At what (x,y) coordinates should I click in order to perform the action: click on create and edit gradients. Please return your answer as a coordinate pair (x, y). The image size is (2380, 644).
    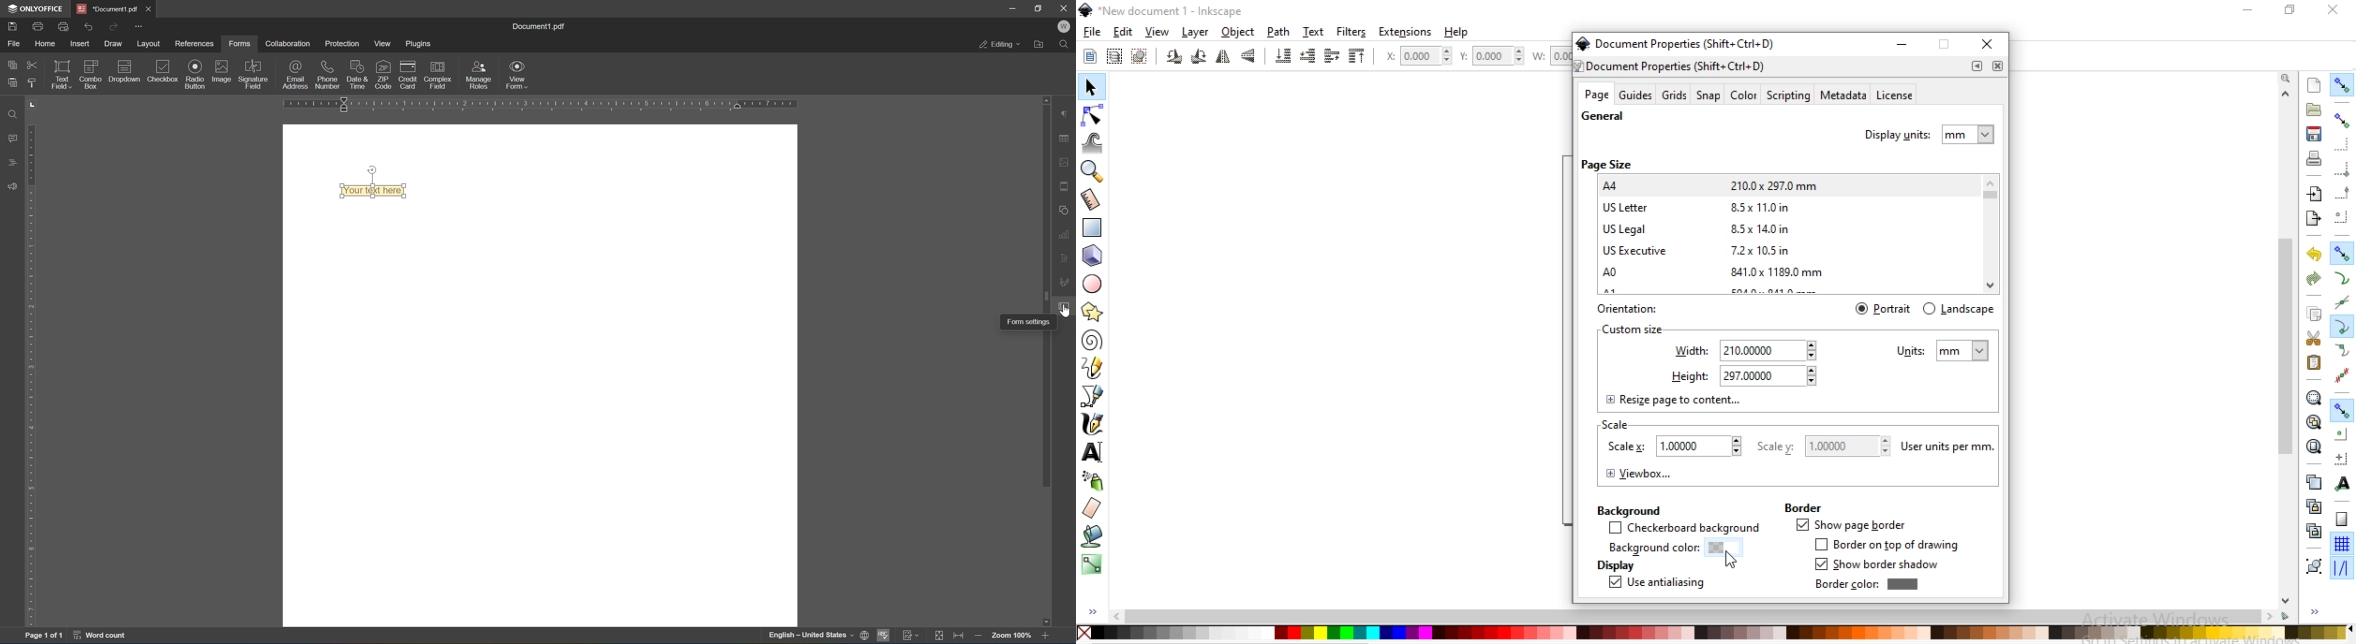
    Looking at the image, I should click on (1092, 564).